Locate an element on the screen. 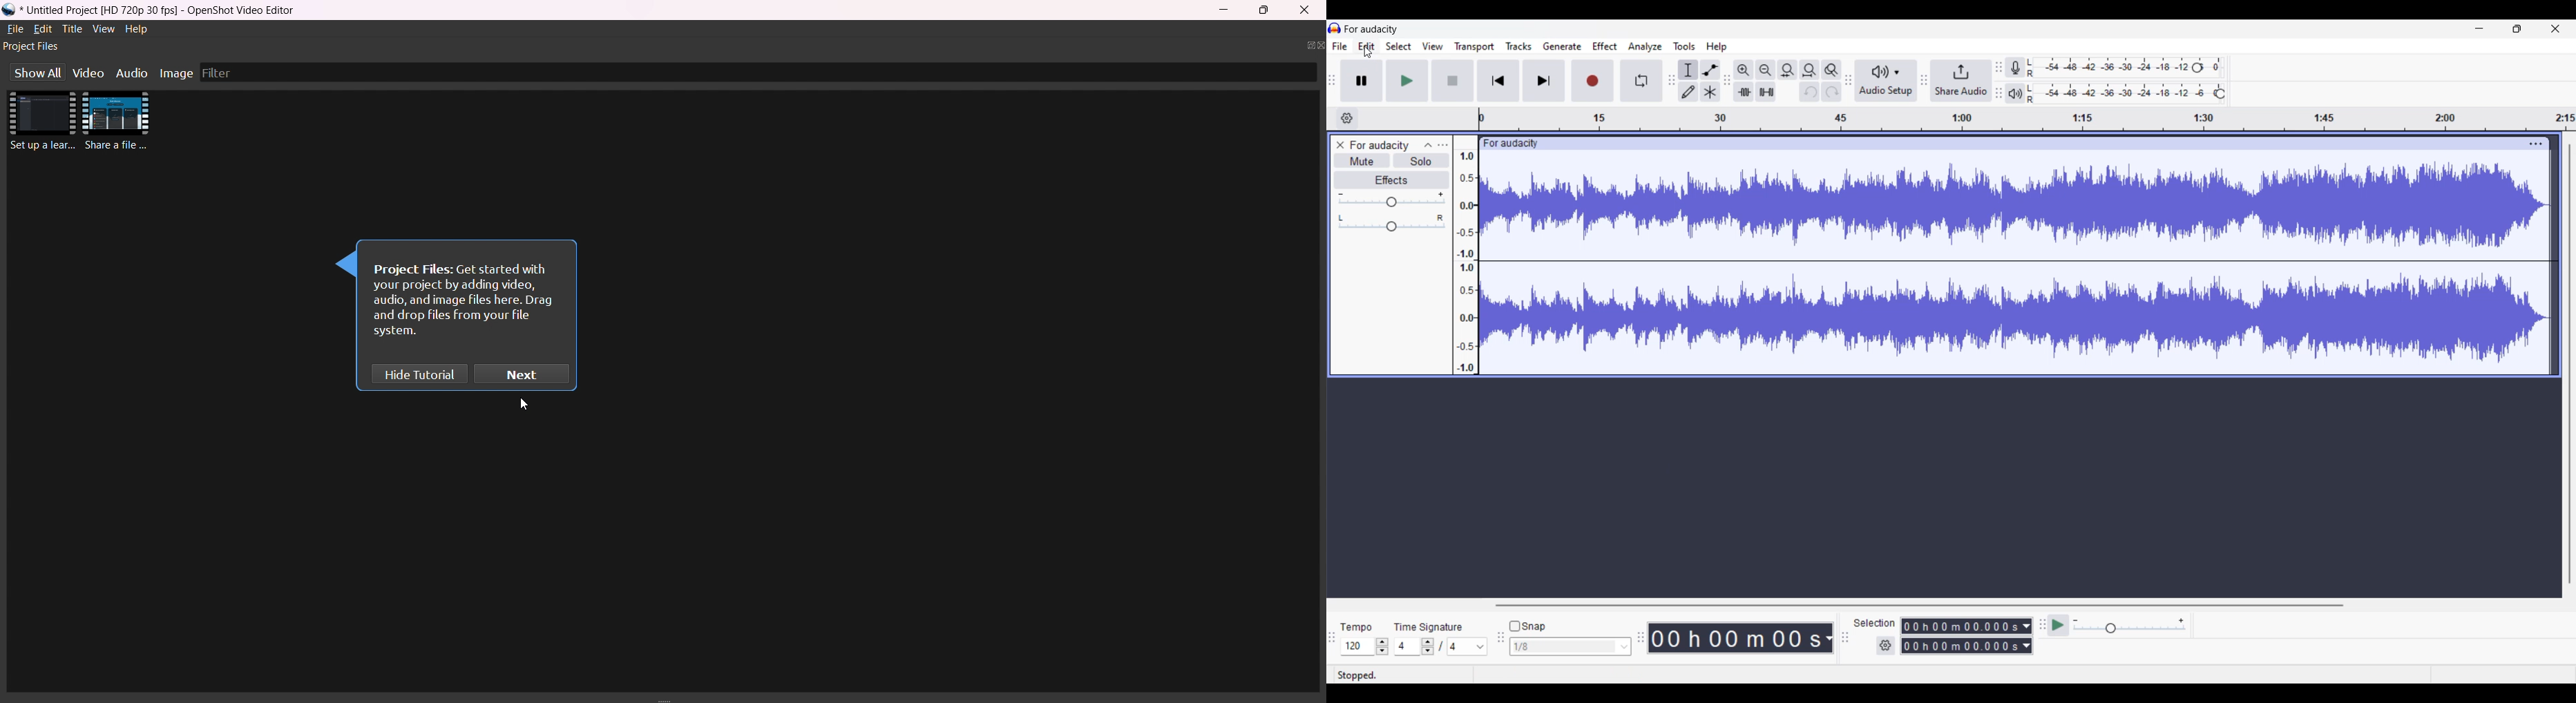 The image size is (2576, 728). Zoom in is located at coordinates (1744, 70).